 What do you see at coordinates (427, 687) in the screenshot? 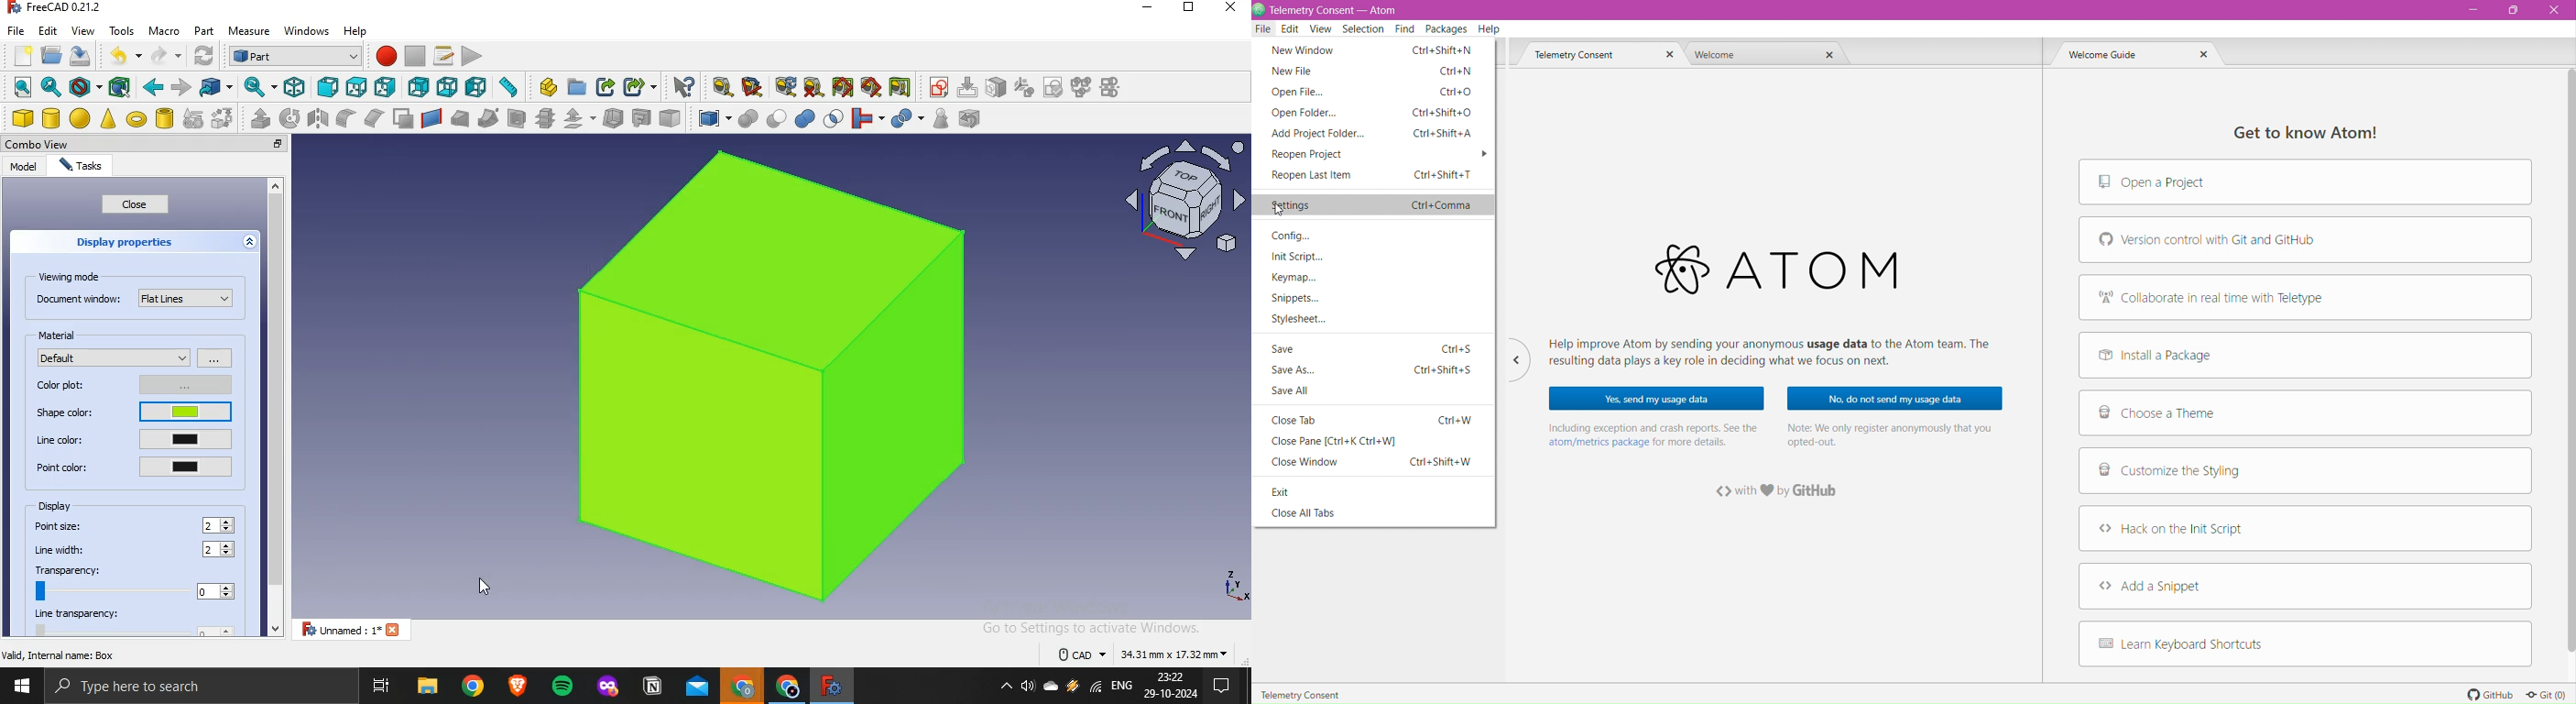
I see `file explorer` at bounding box center [427, 687].